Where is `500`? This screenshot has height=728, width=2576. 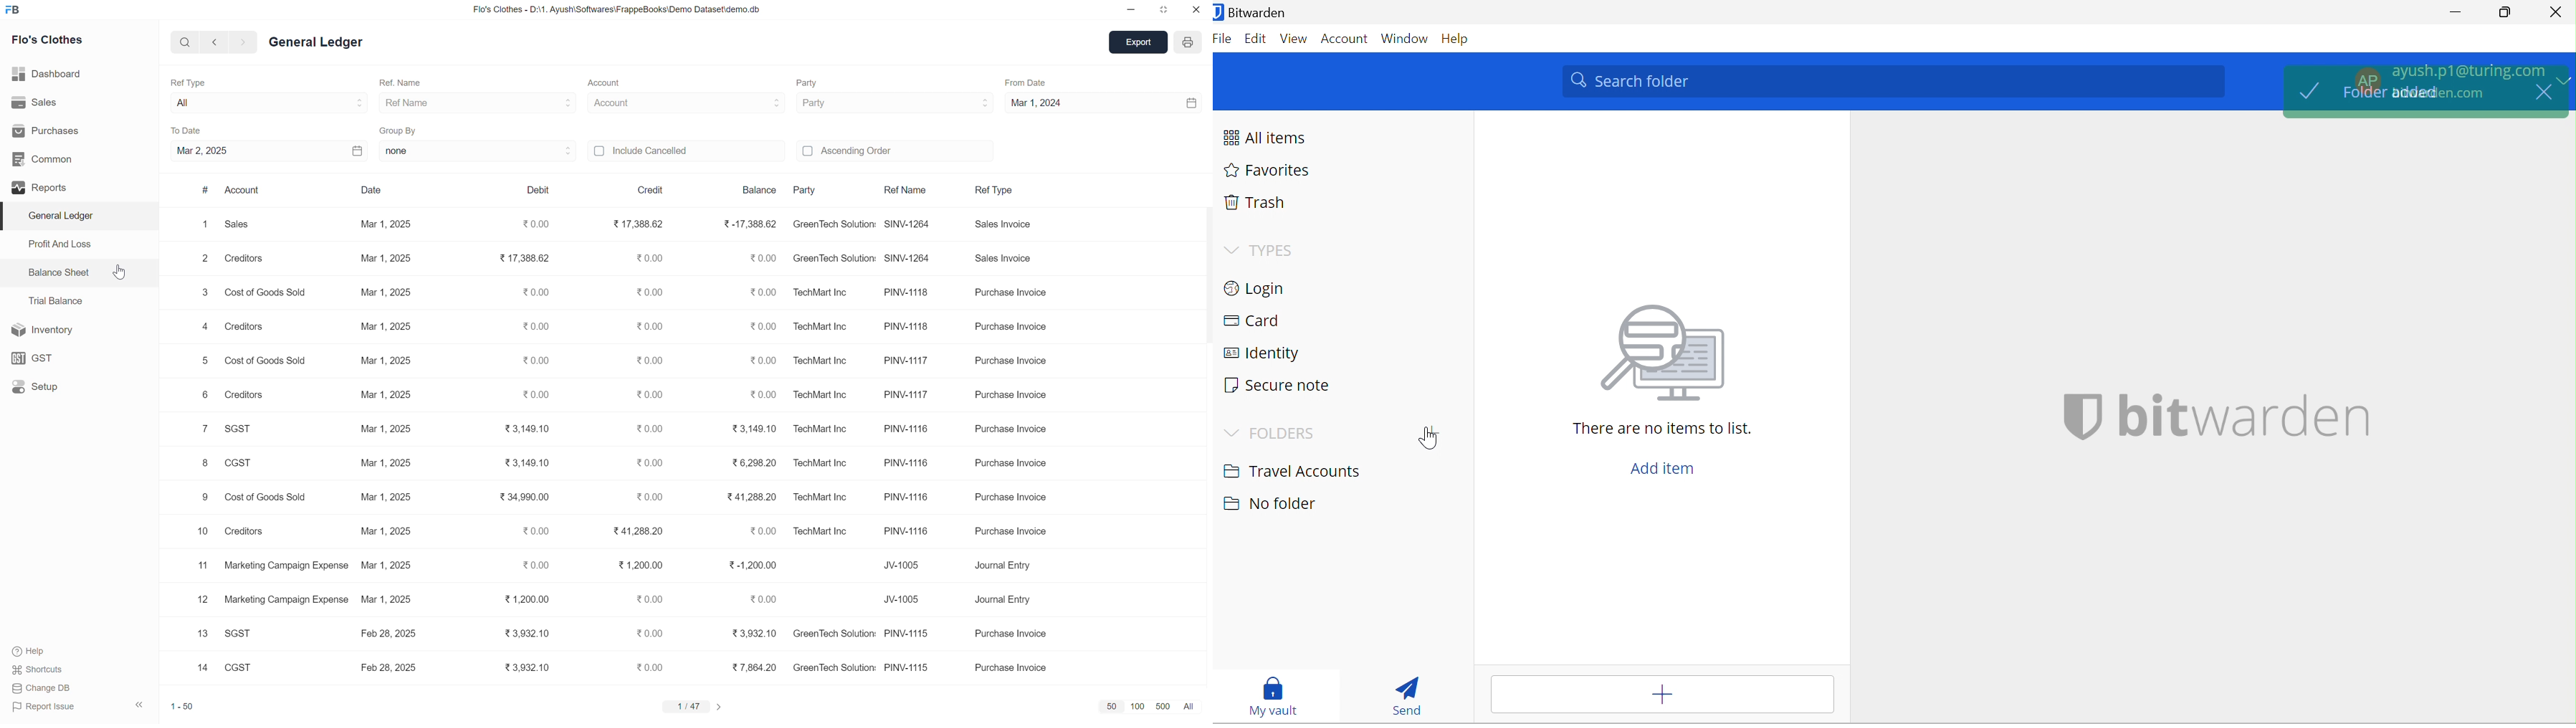
500 is located at coordinates (1163, 706).